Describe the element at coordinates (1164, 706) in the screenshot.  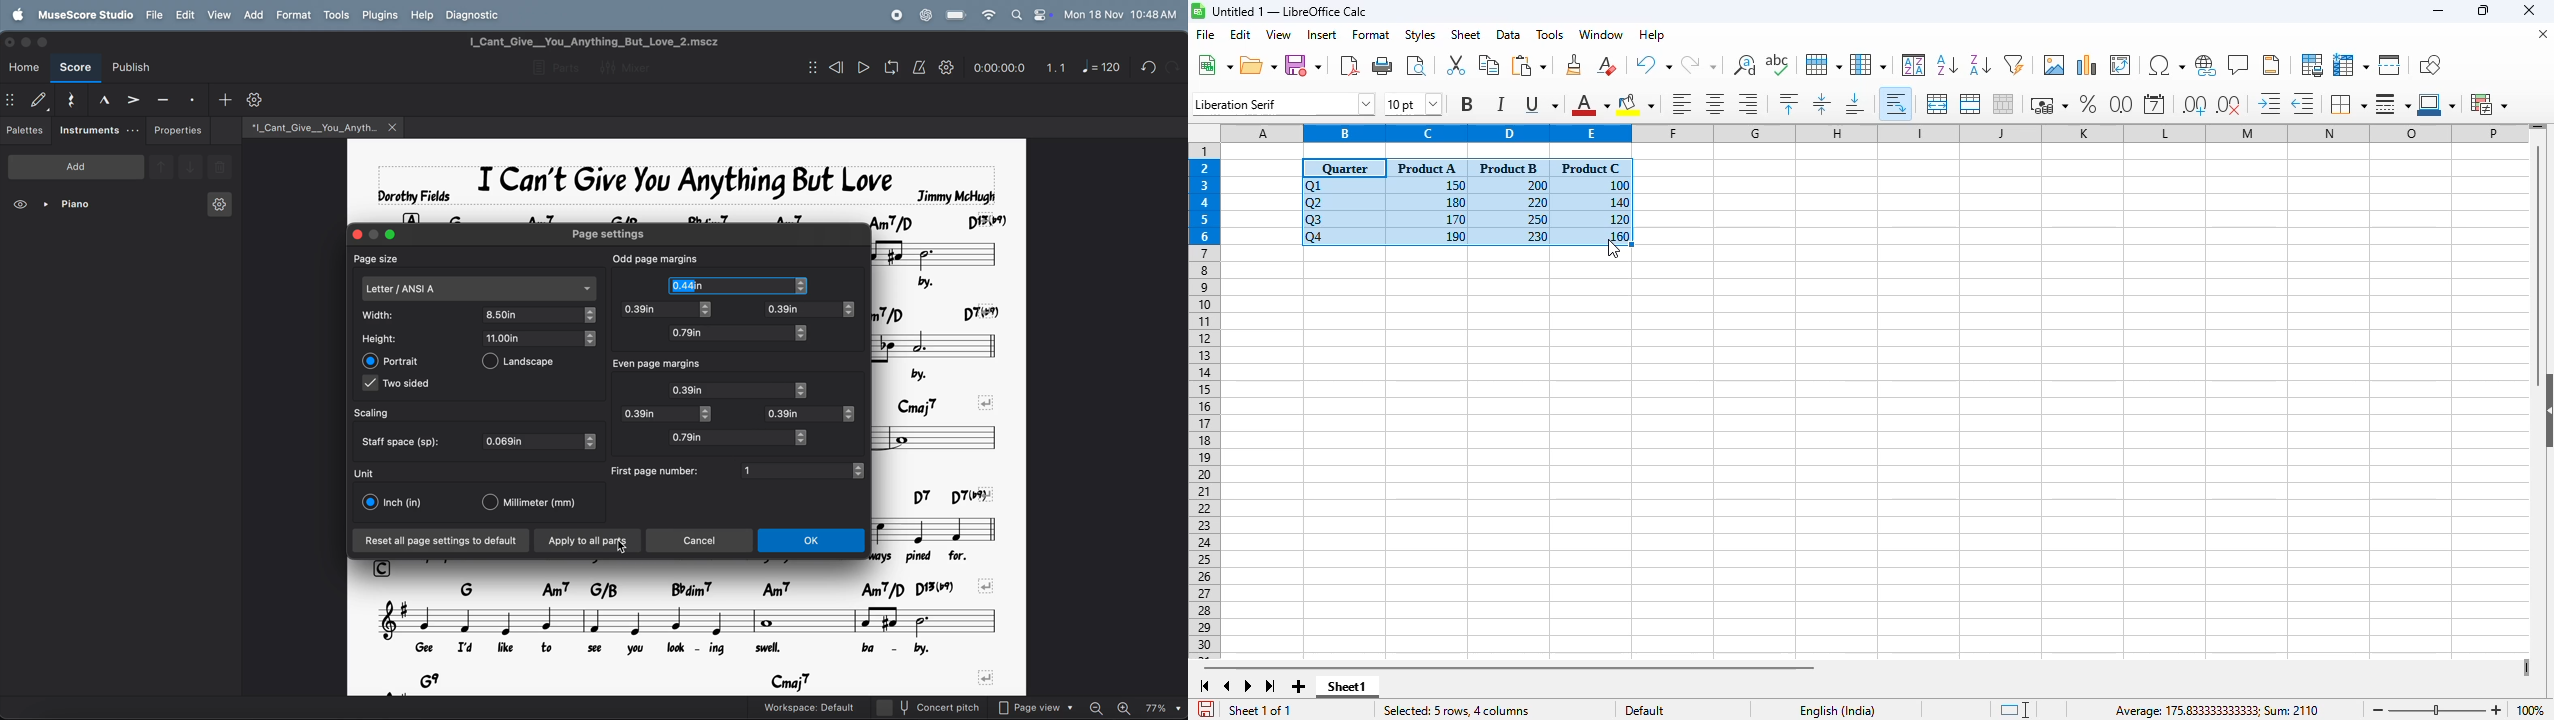
I see `77%` at that location.